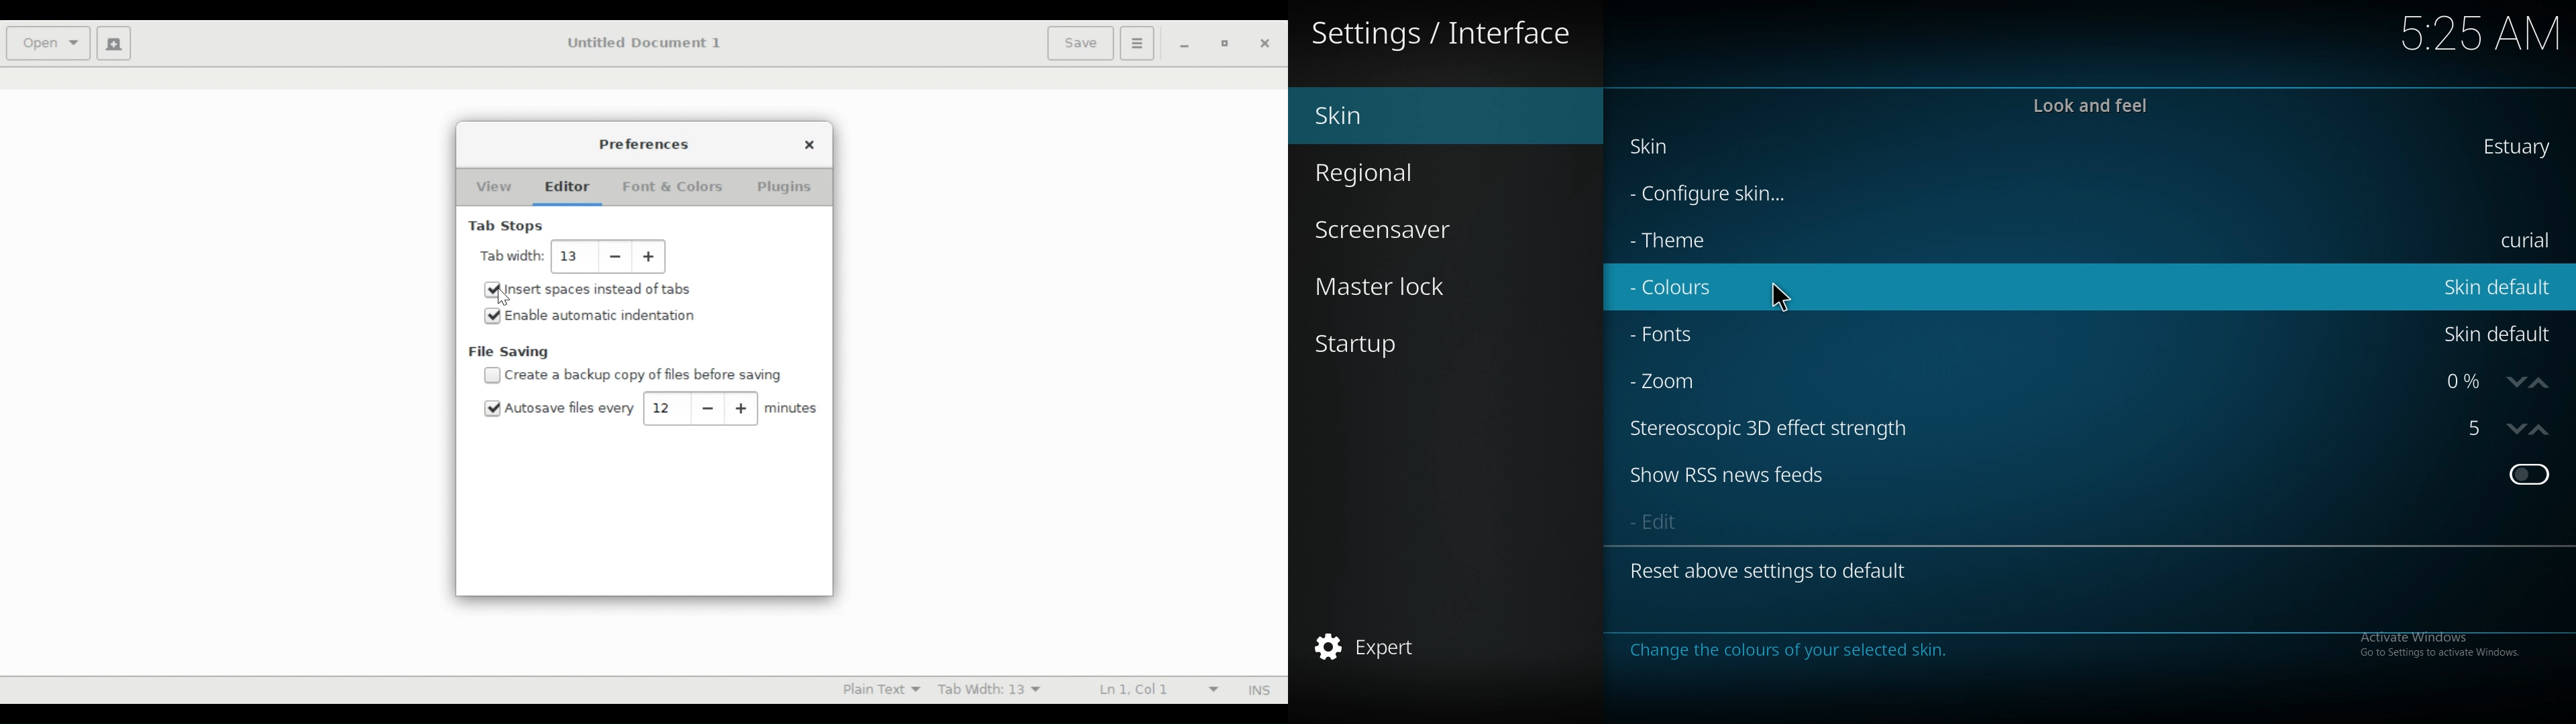  What do you see at coordinates (1688, 522) in the screenshot?
I see `edit` at bounding box center [1688, 522].